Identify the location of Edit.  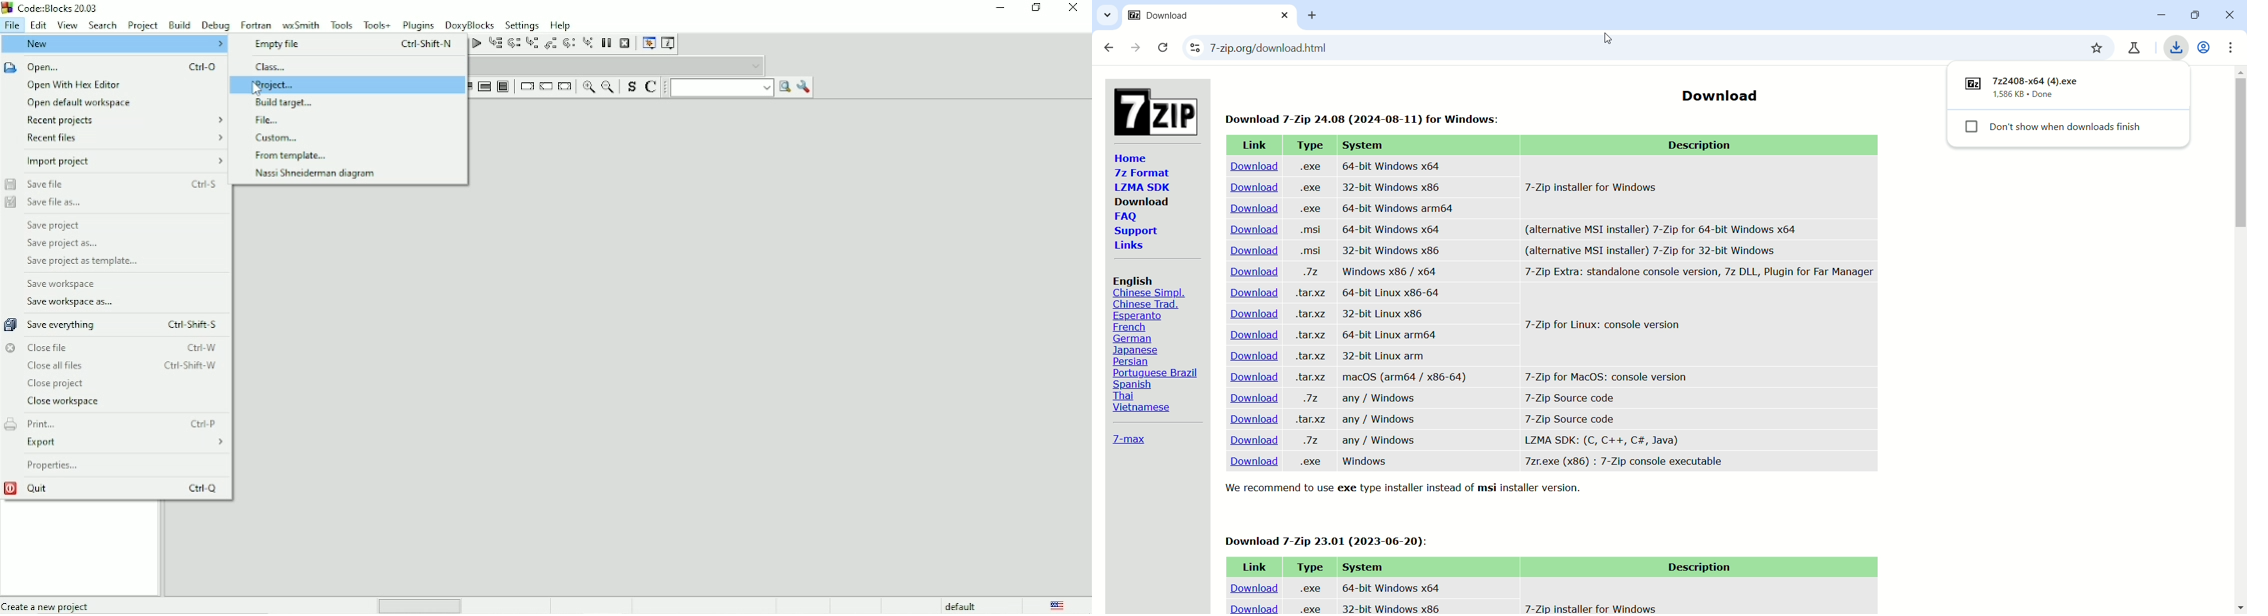
(38, 25).